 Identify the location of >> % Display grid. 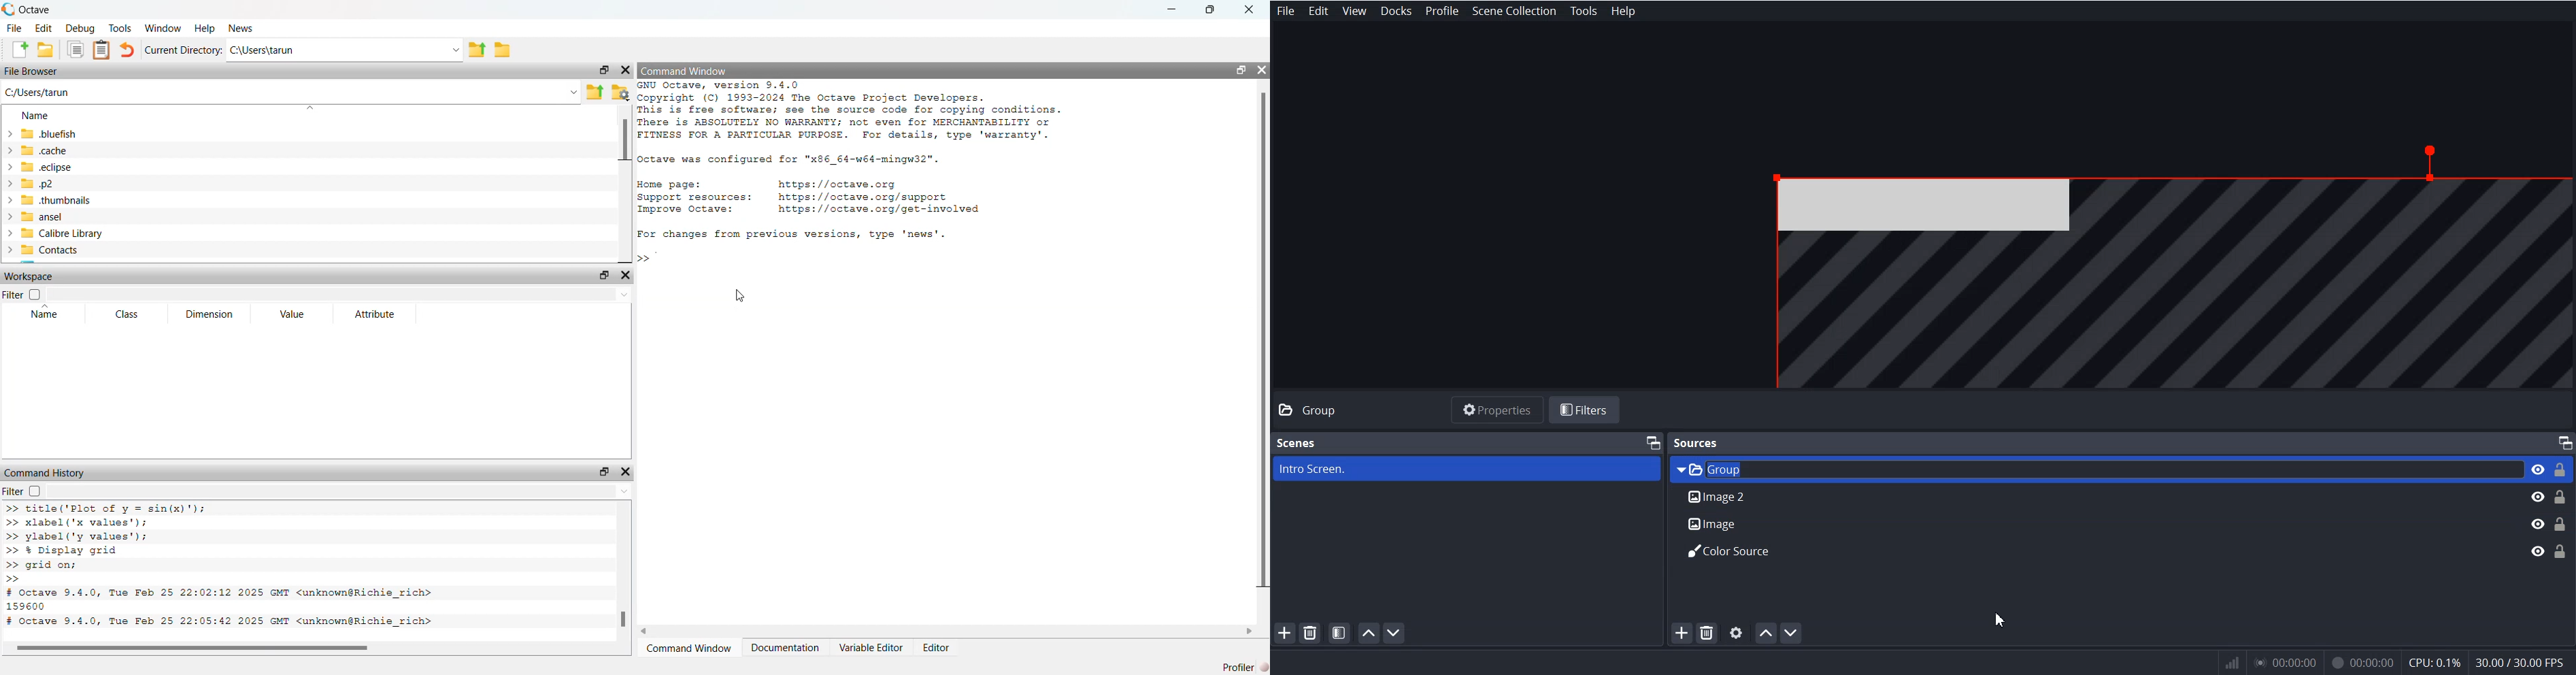
(63, 551).